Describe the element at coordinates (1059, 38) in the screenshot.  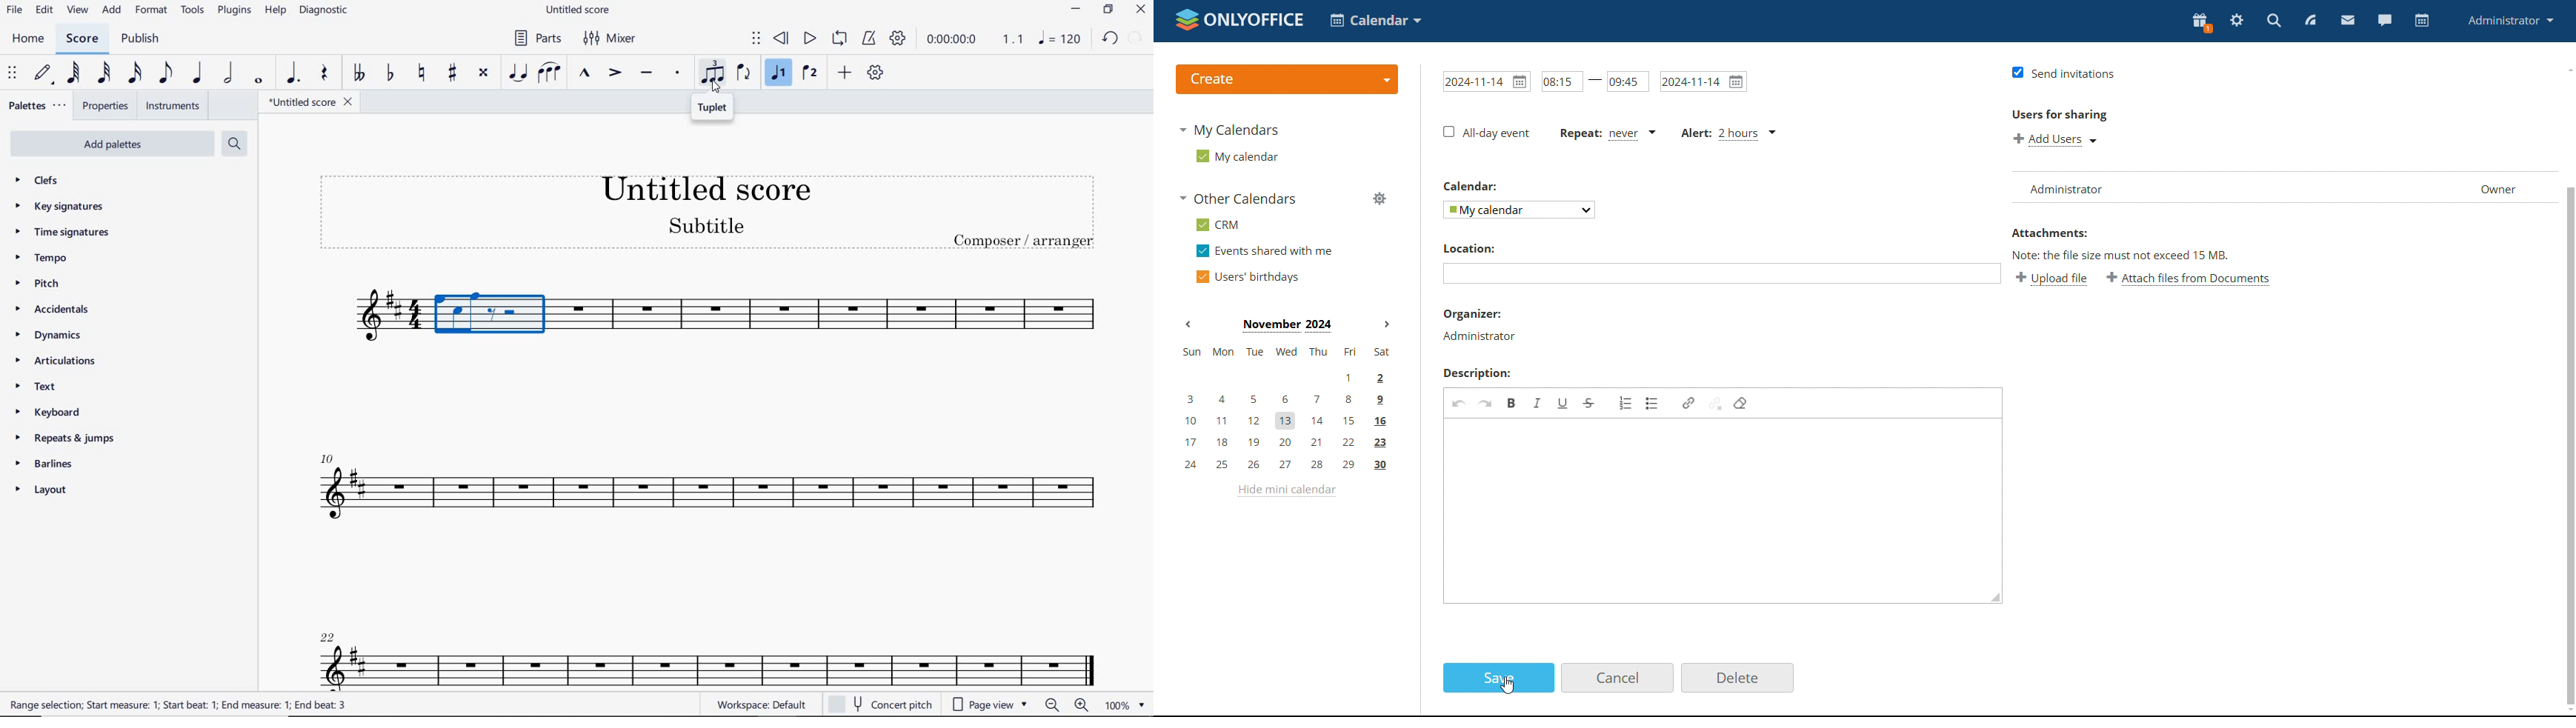
I see `NOTE` at that location.